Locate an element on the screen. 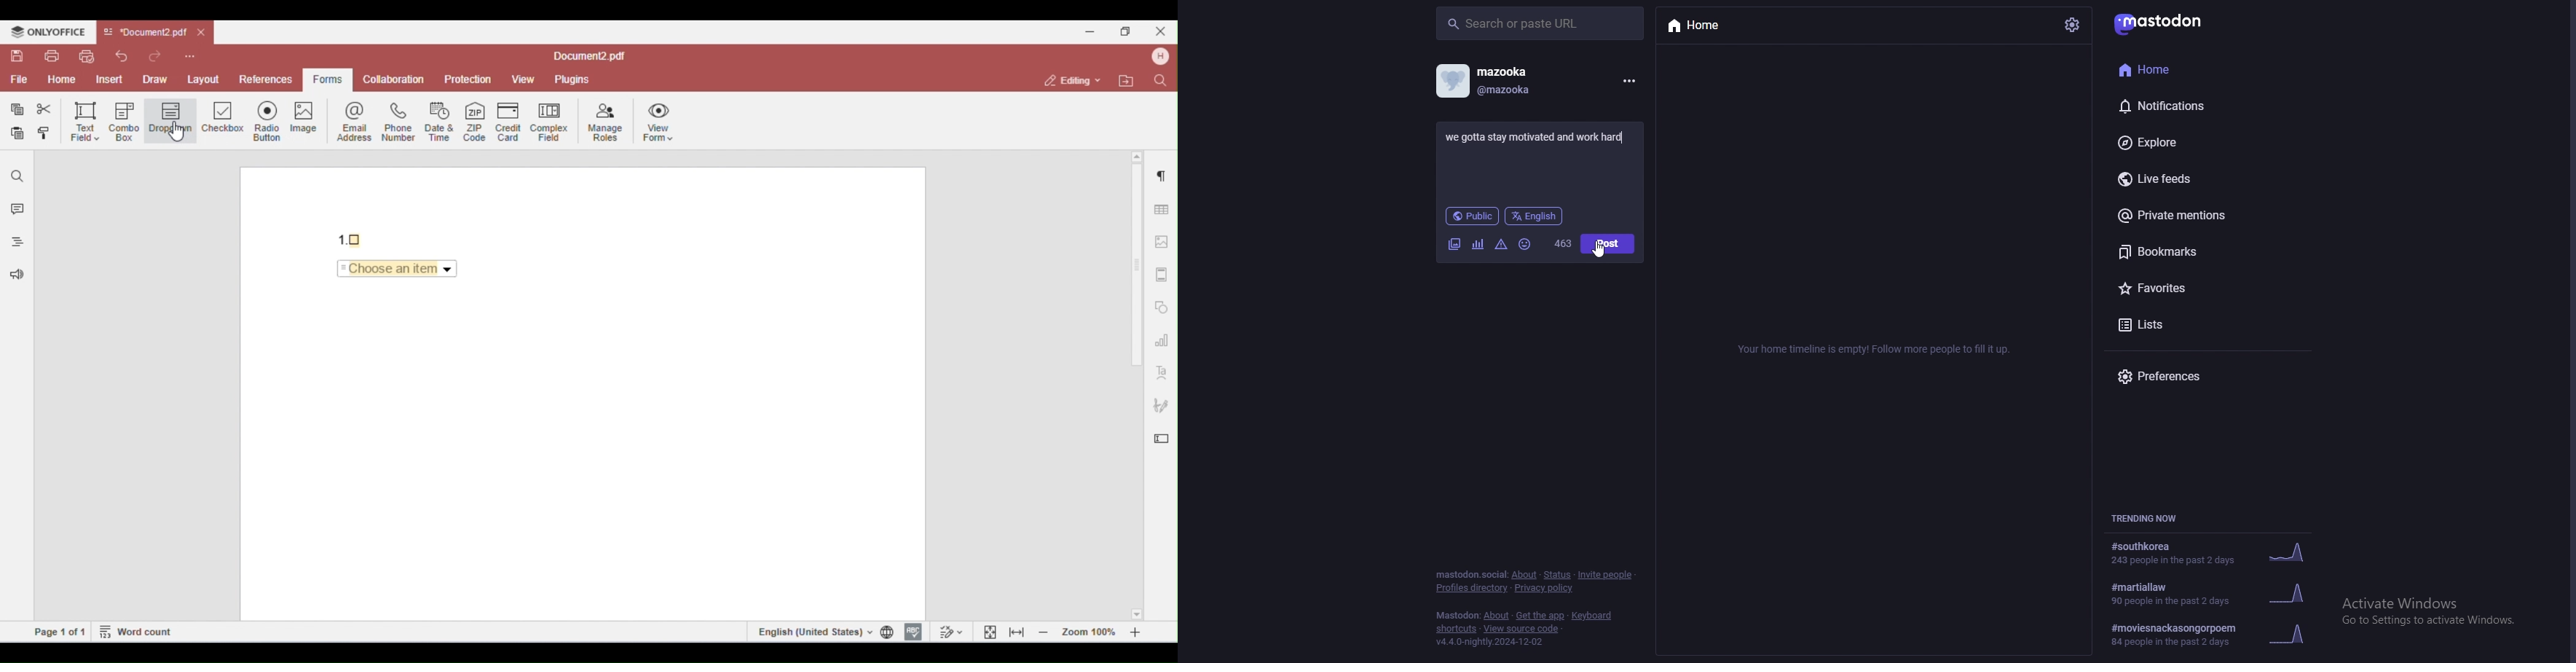 The height and width of the screenshot is (672, 2576). emoji is located at coordinates (1525, 245).